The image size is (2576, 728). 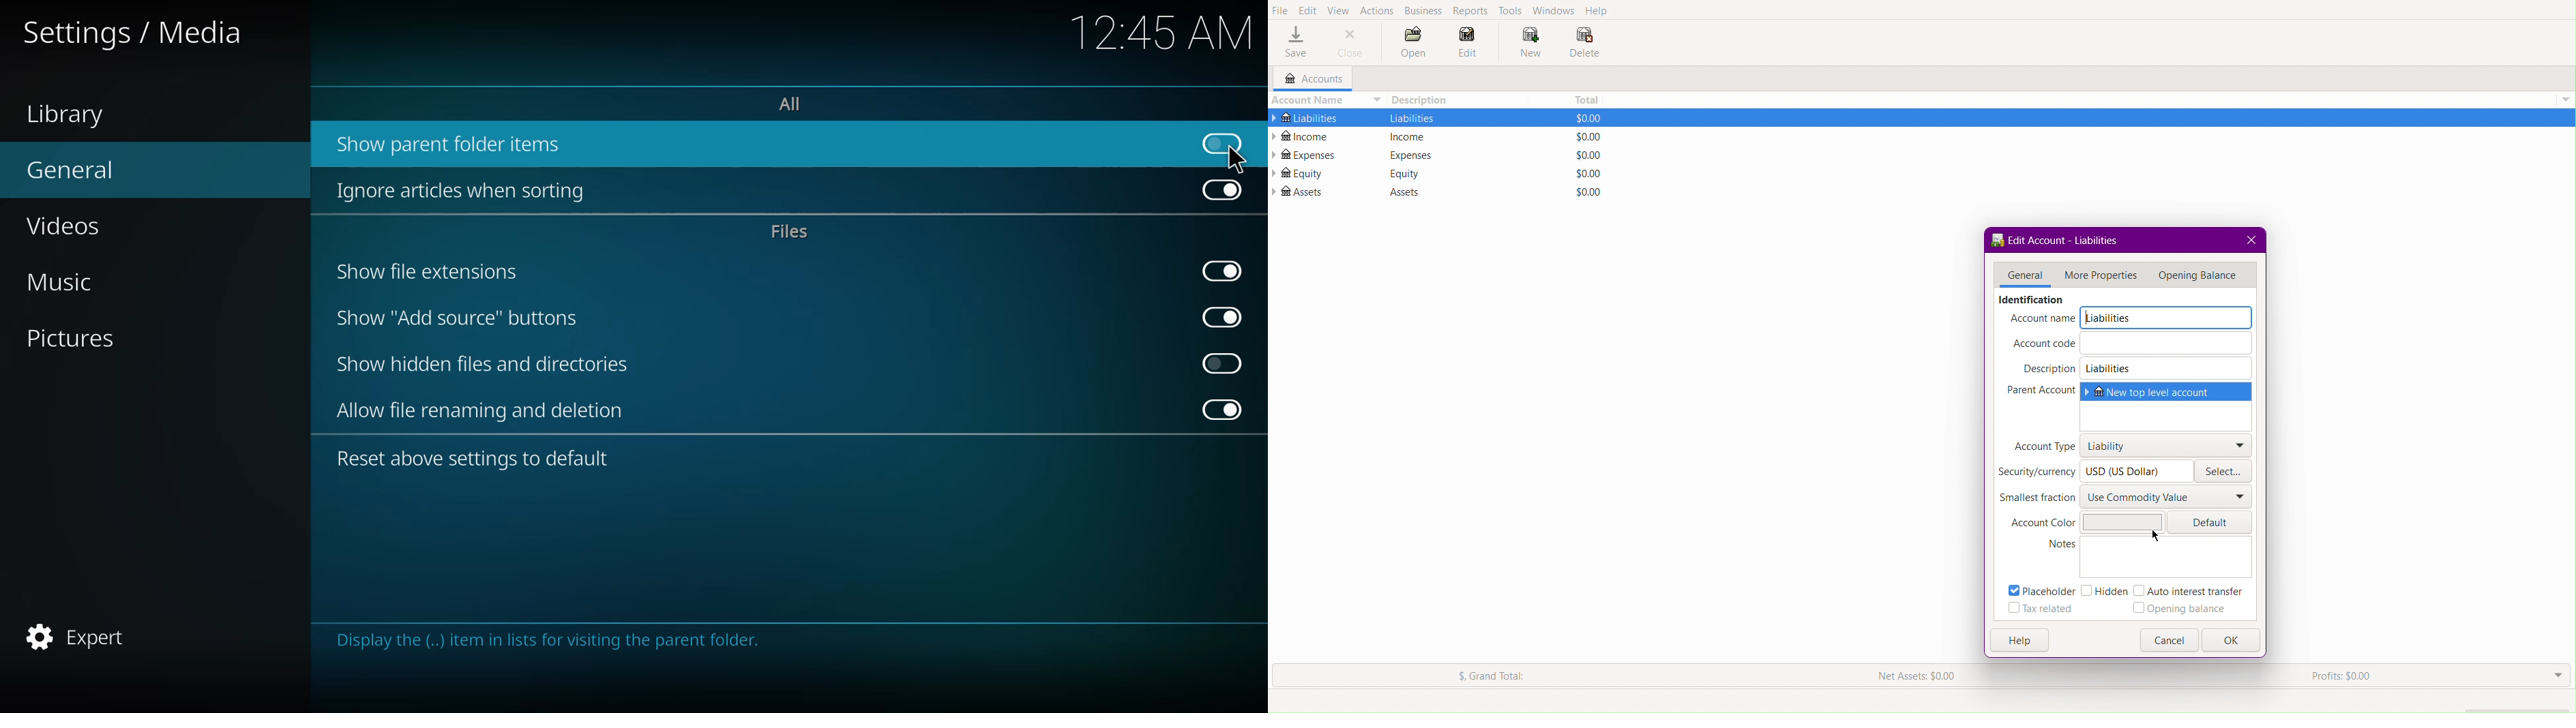 I want to click on Liability, so click(x=2167, y=445).